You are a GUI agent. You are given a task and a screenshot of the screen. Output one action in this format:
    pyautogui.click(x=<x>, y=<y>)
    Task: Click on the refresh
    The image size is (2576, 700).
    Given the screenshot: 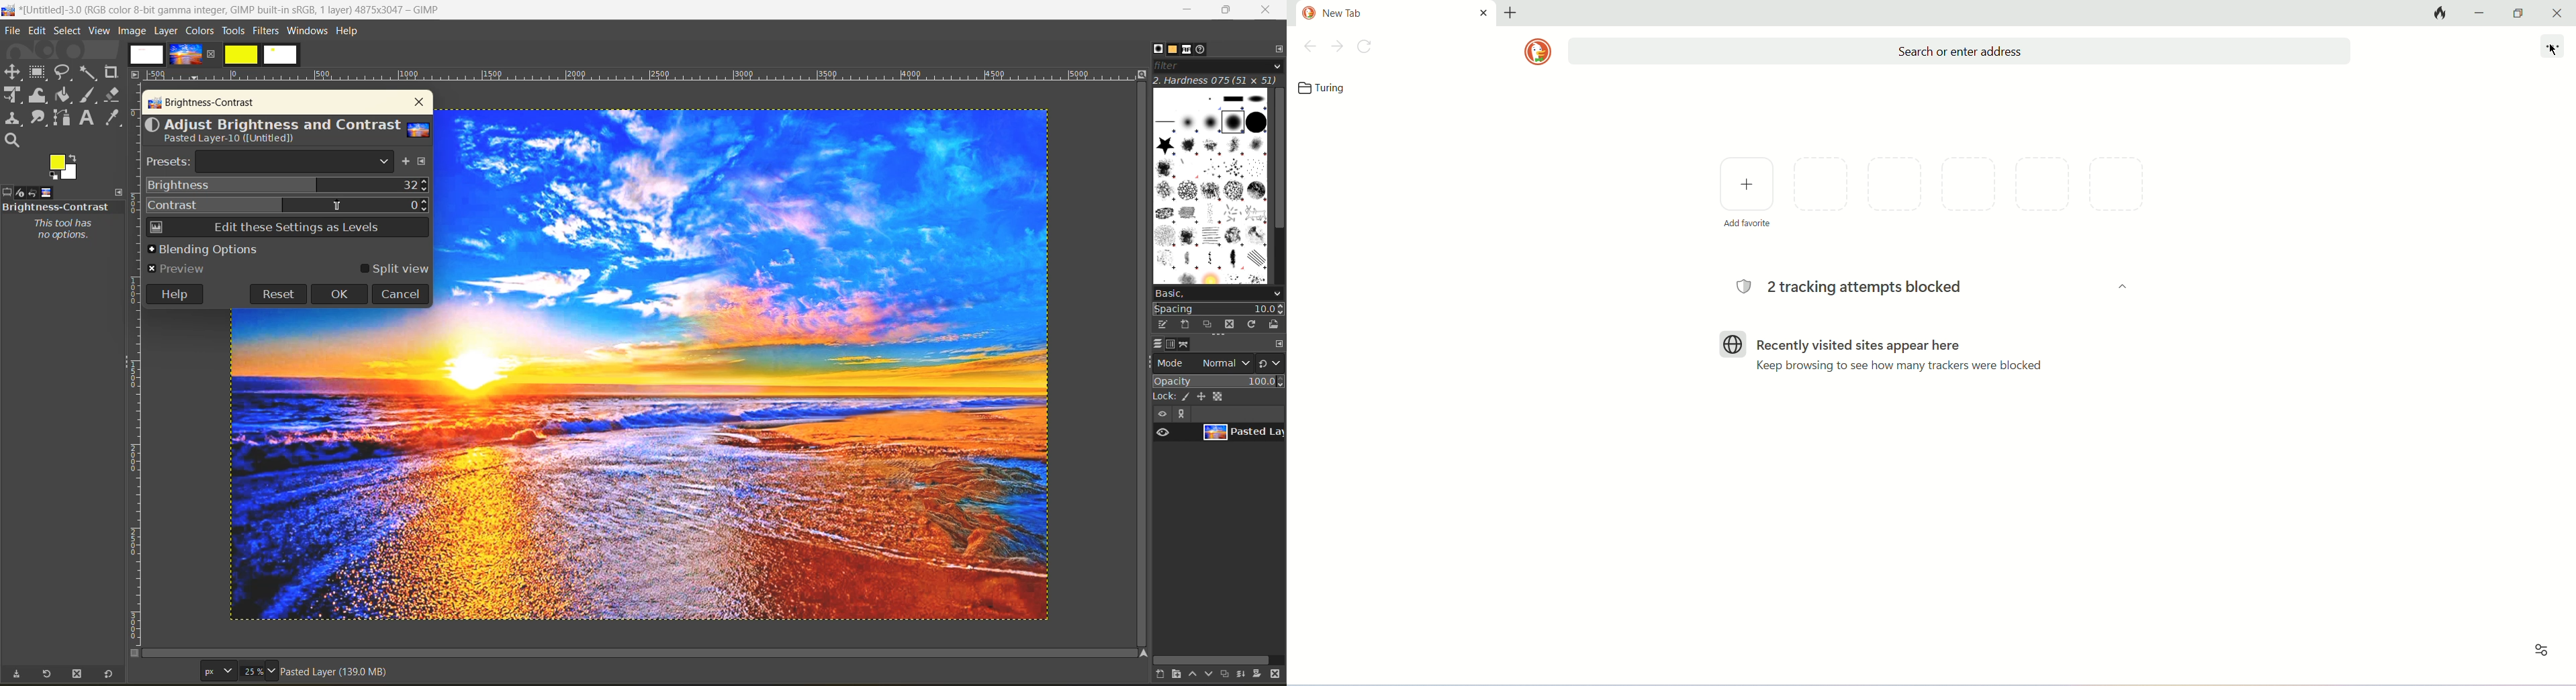 What is the action you would take?
    pyautogui.click(x=1365, y=46)
    